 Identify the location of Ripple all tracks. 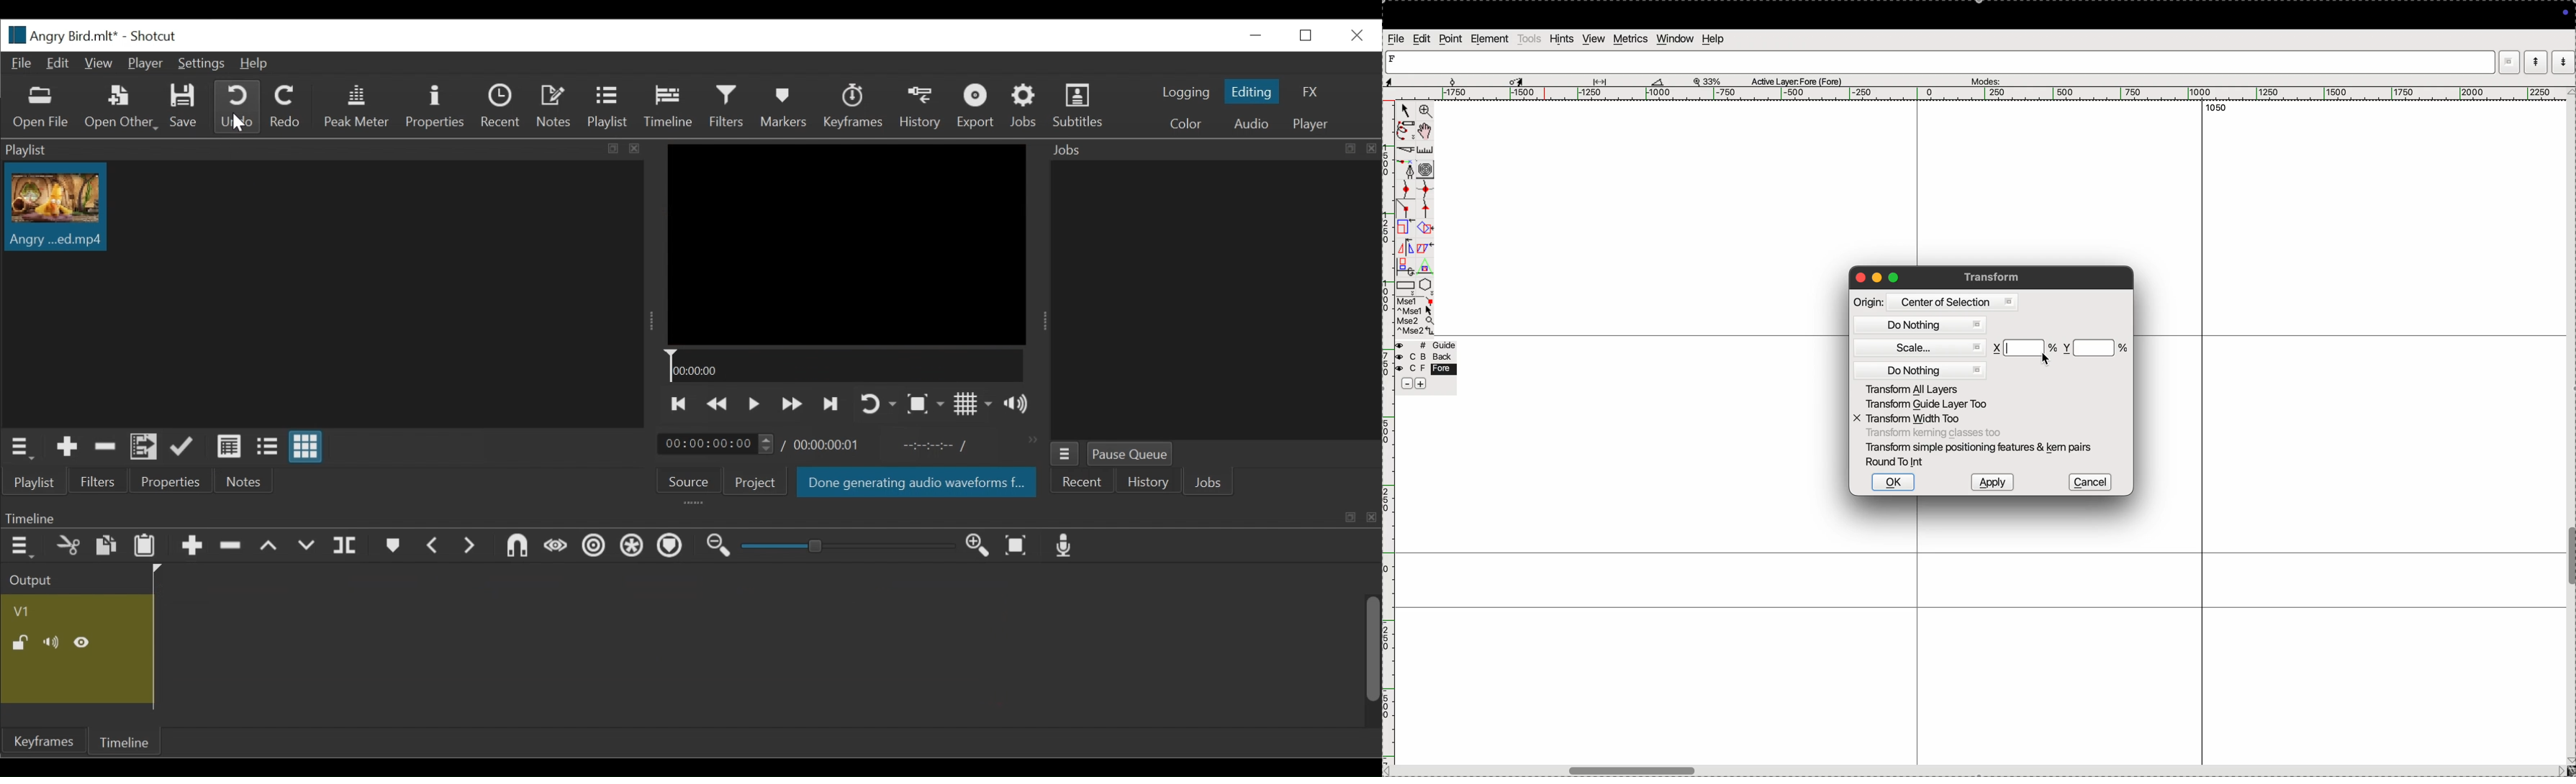
(631, 545).